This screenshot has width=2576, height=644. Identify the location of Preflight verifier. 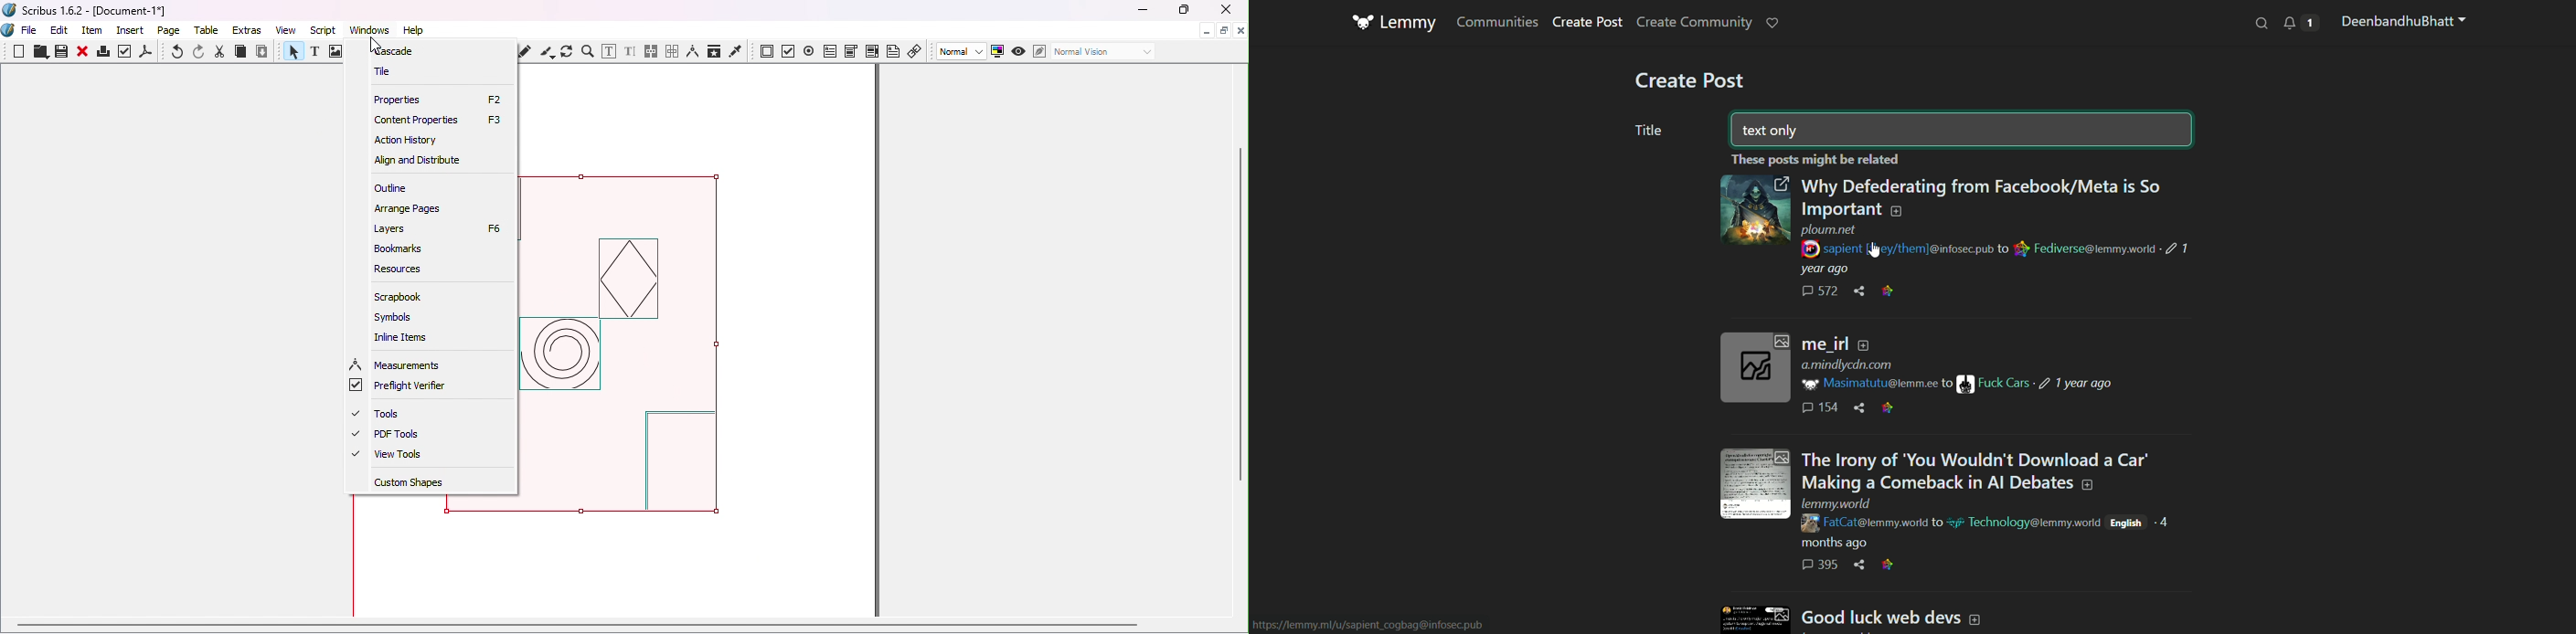
(404, 387).